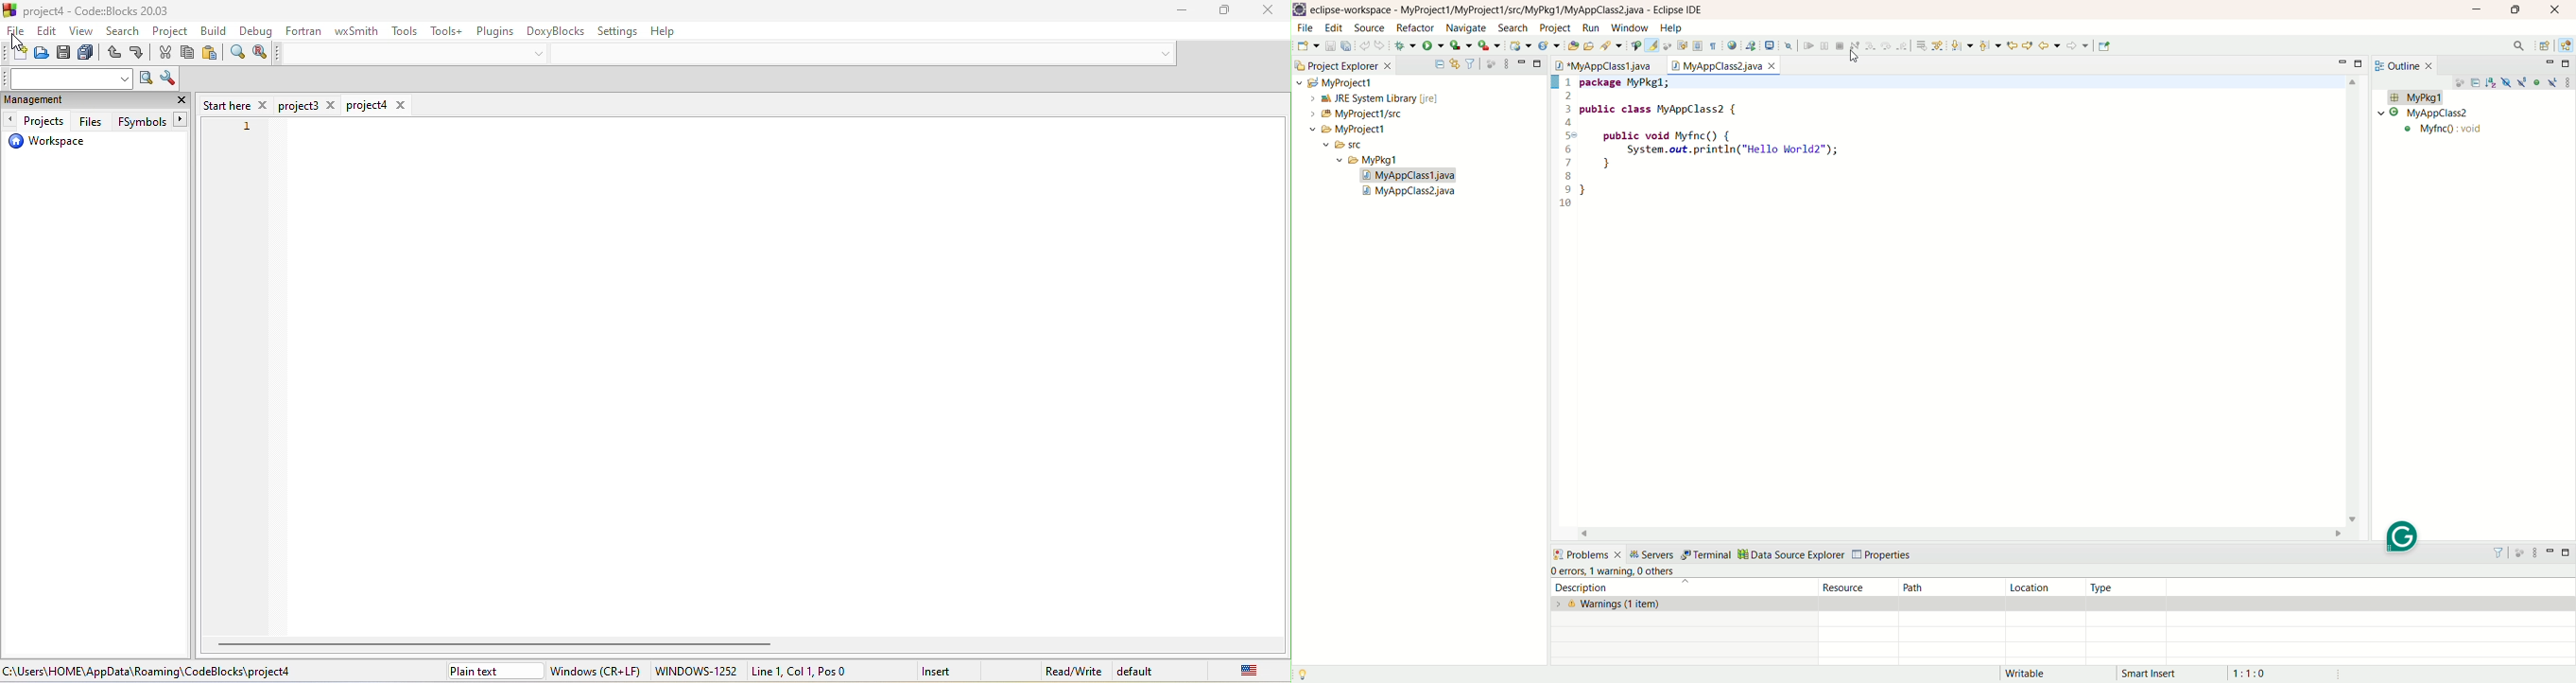 The height and width of the screenshot is (700, 2576). What do you see at coordinates (83, 33) in the screenshot?
I see `view` at bounding box center [83, 33].